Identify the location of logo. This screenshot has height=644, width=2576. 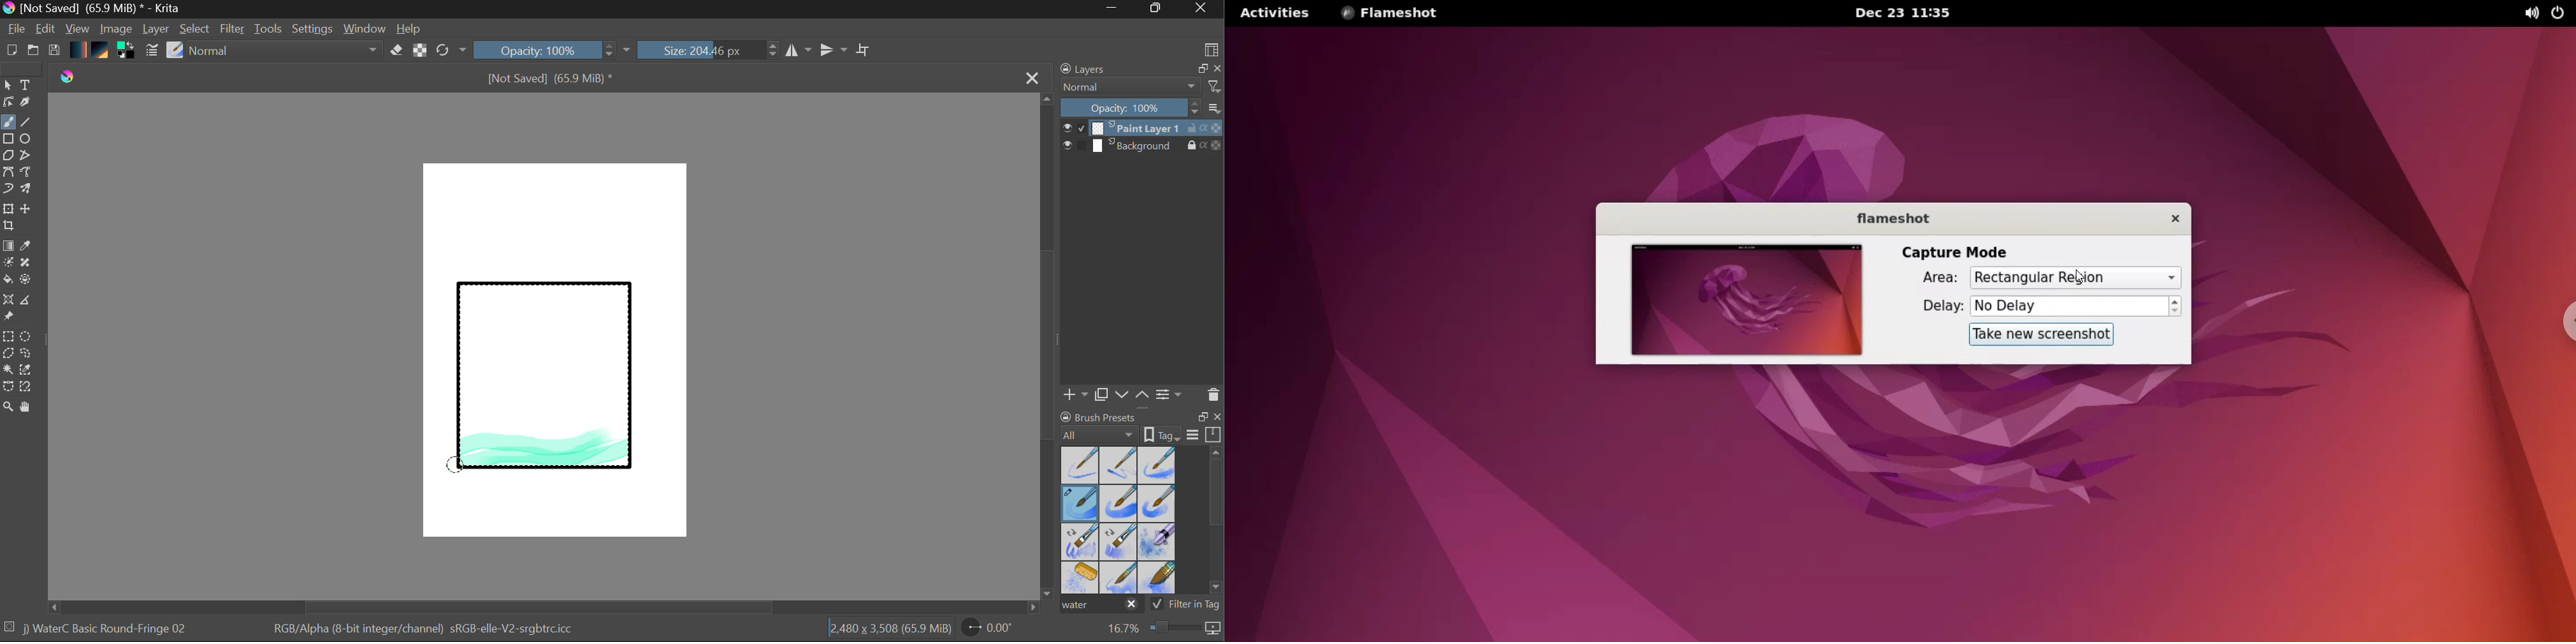
(71, 75).